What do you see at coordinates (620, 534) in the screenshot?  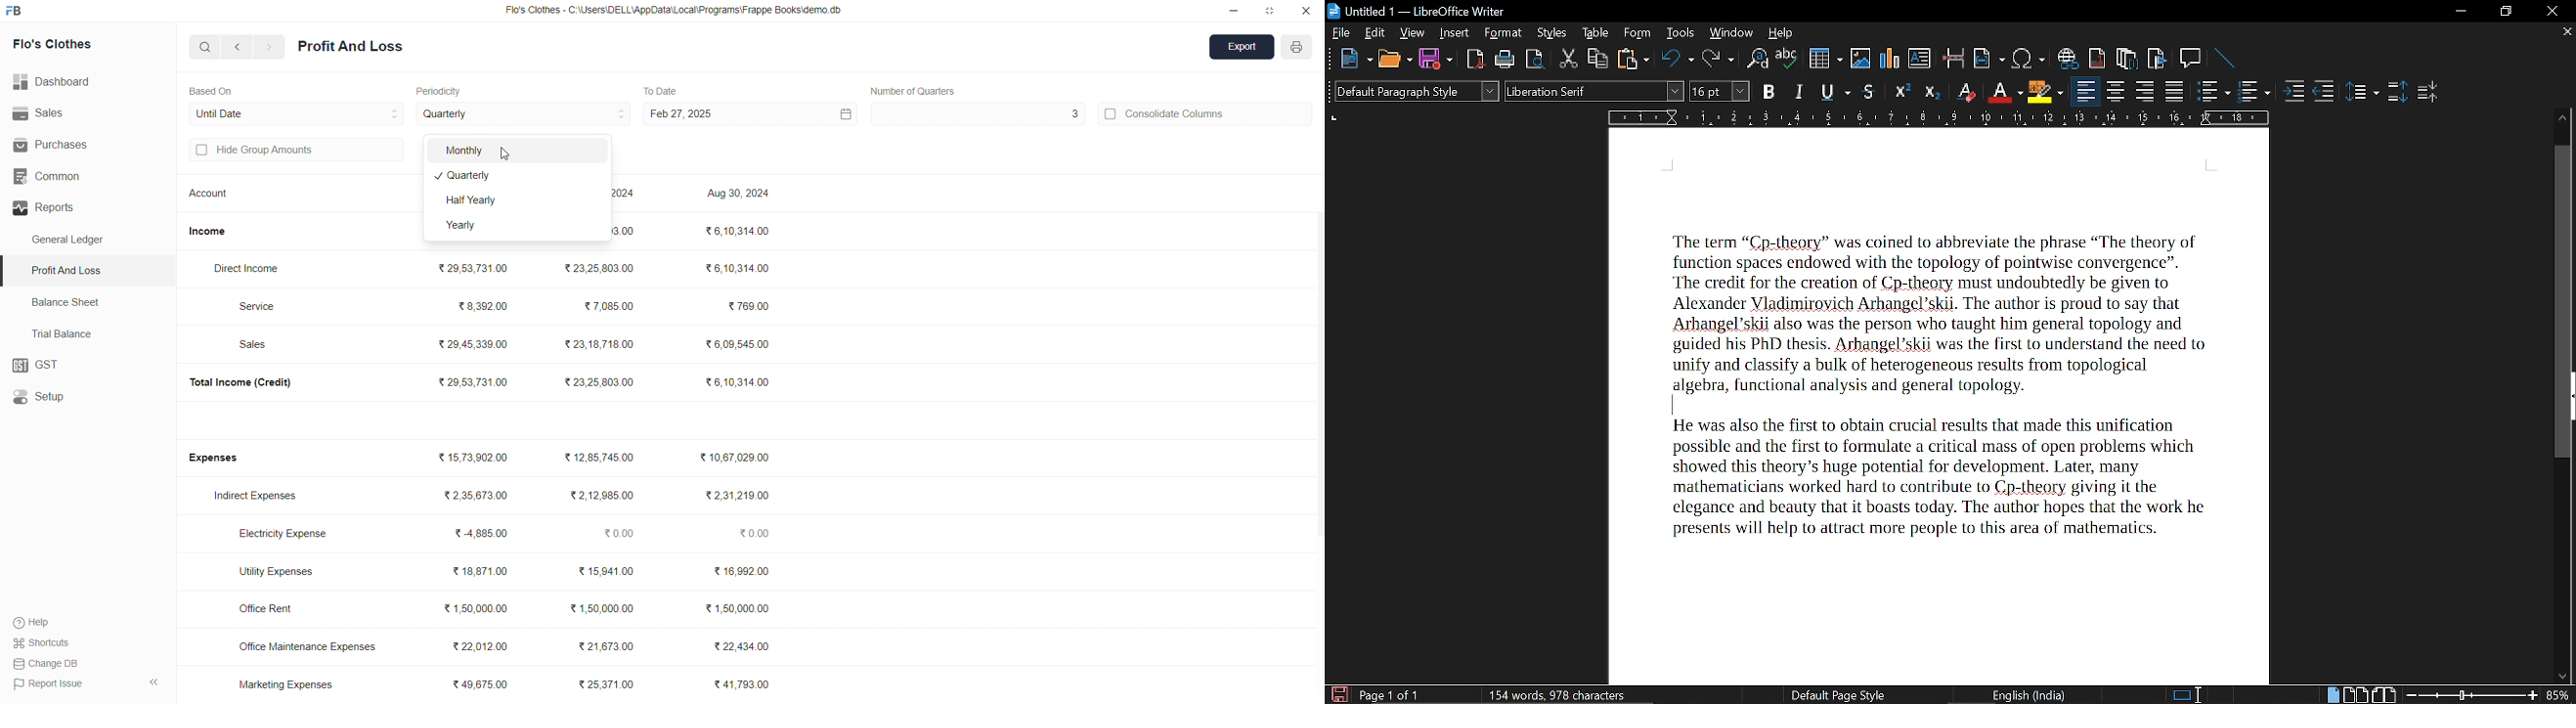 I see `₹0.00` at bounding box center [620, 534].